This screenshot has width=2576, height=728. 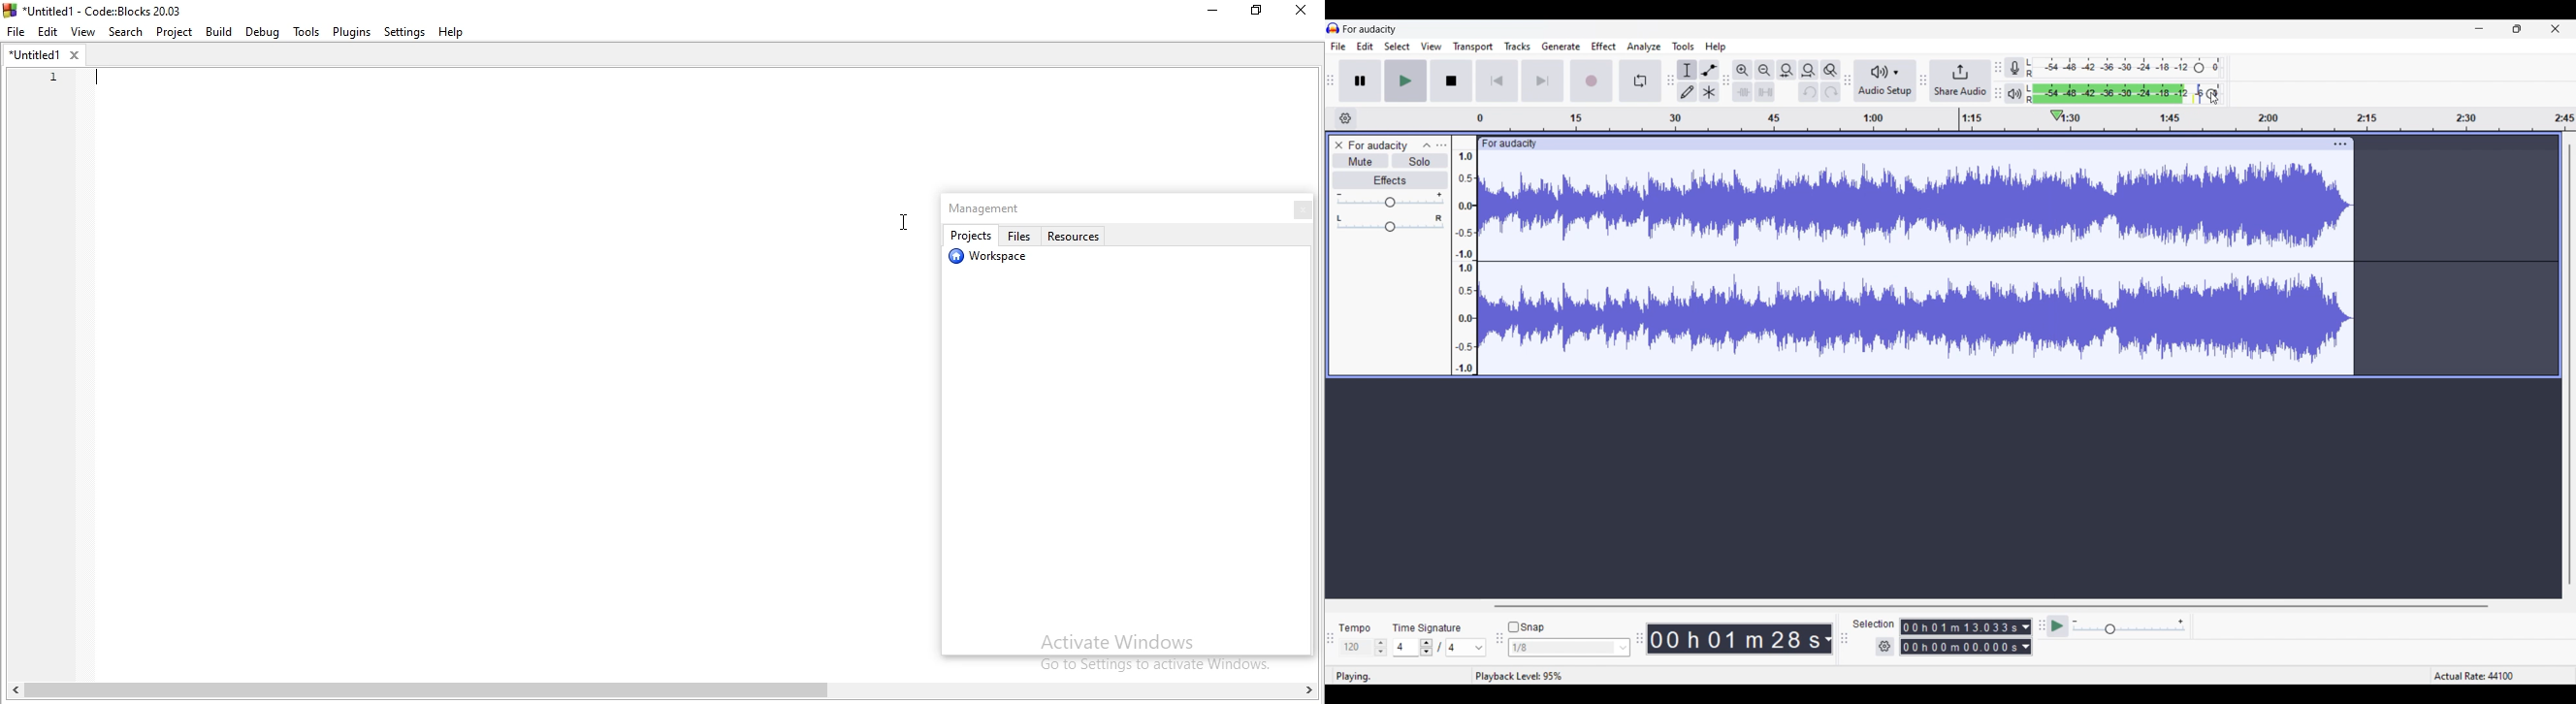 What do you see at coordinates (1526, 627) in the screenshot?
I see `Snap toggle` at bounding box center [1526, 627].